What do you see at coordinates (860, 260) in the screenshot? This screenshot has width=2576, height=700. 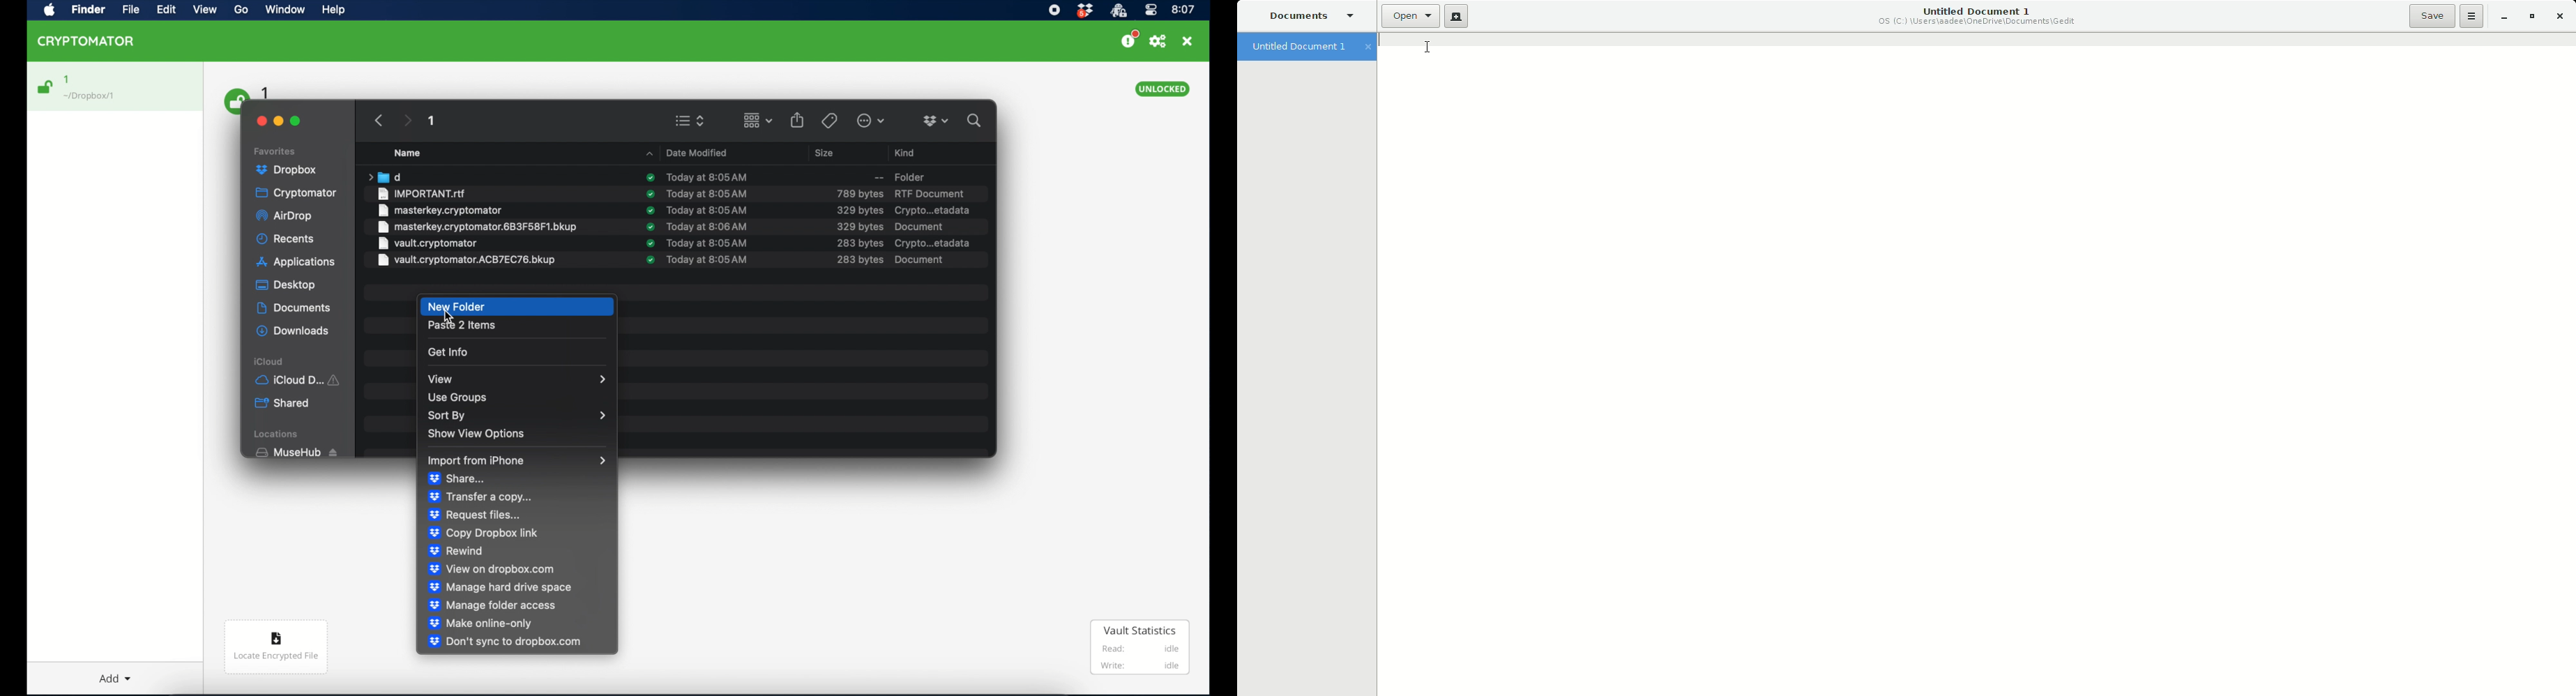 I see `ize` at bounding box center [860, 260].